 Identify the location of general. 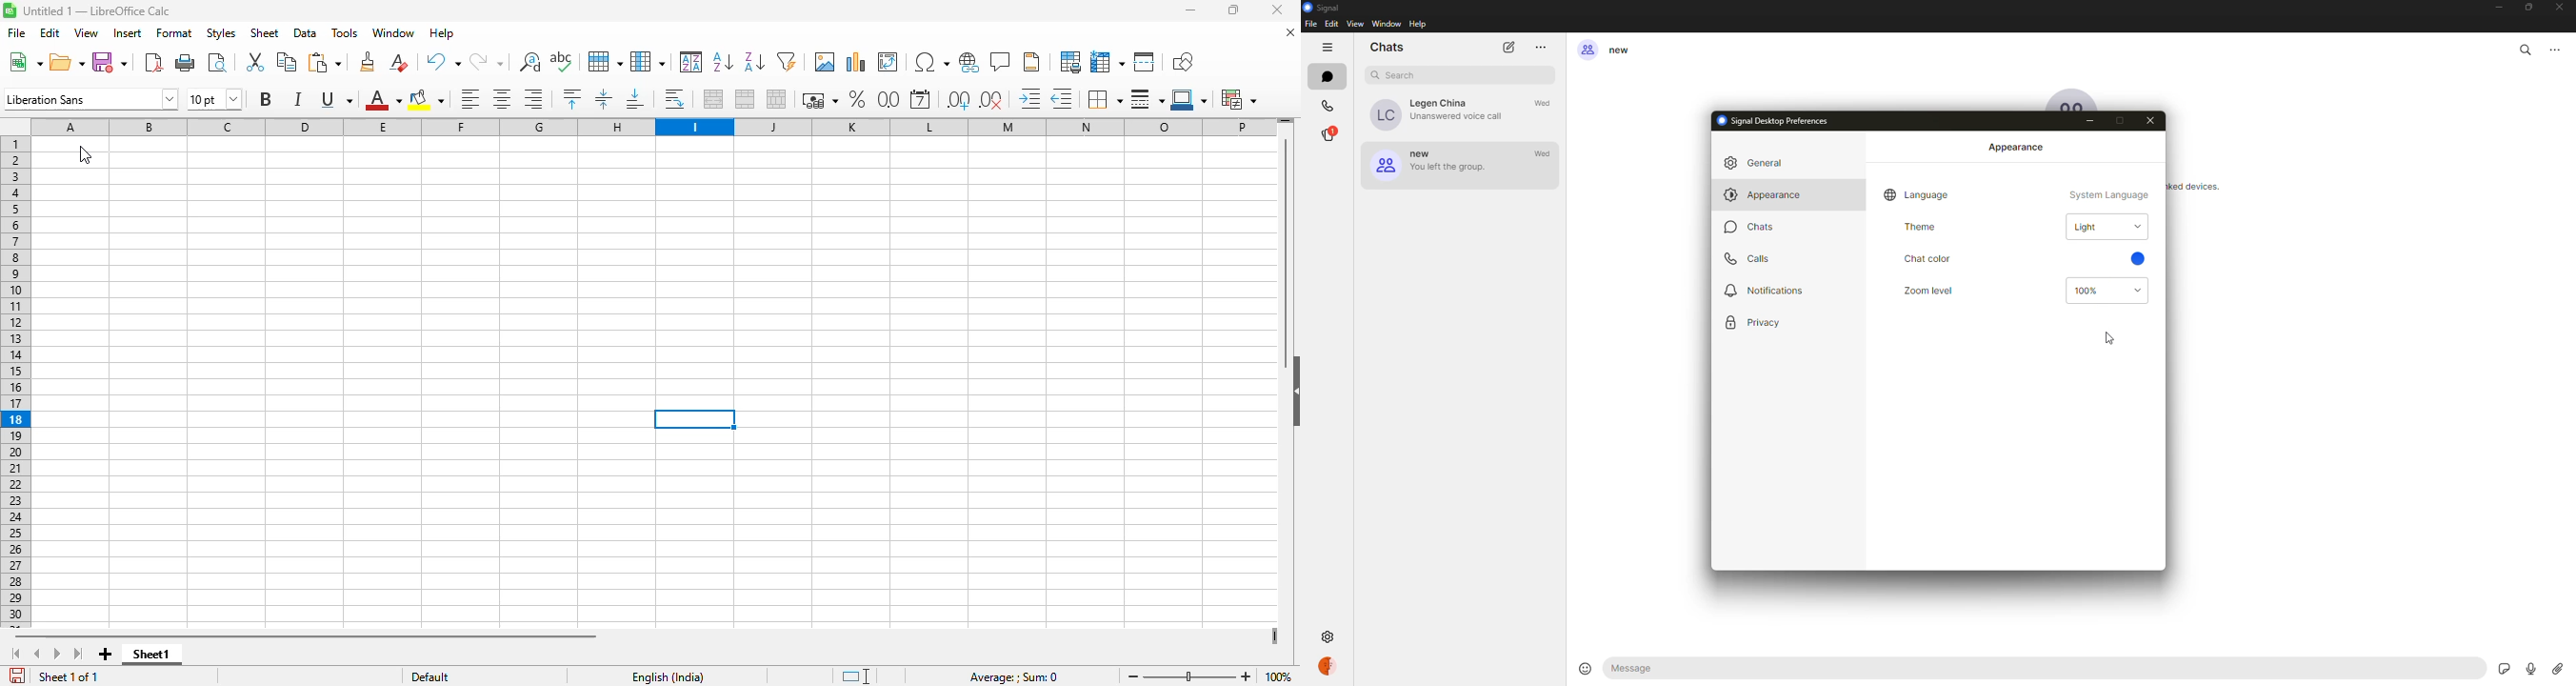
(1759, 165).